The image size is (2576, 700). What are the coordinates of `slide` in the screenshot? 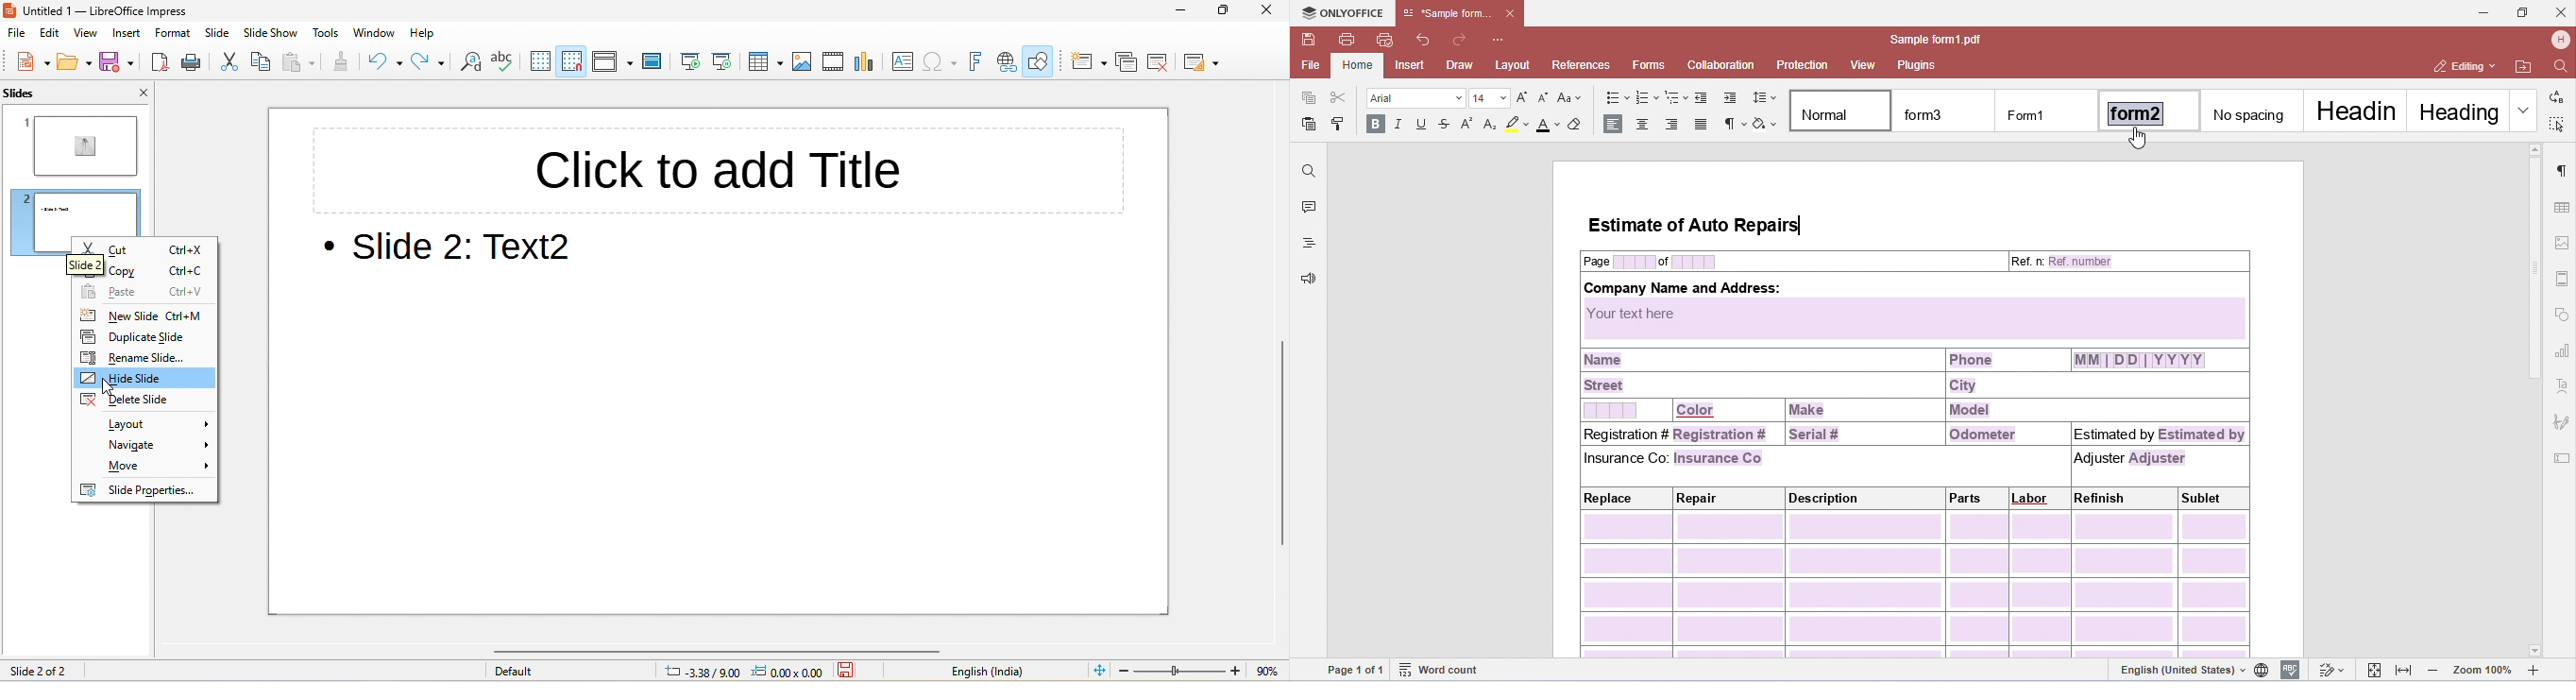 It's located at (220, 35).